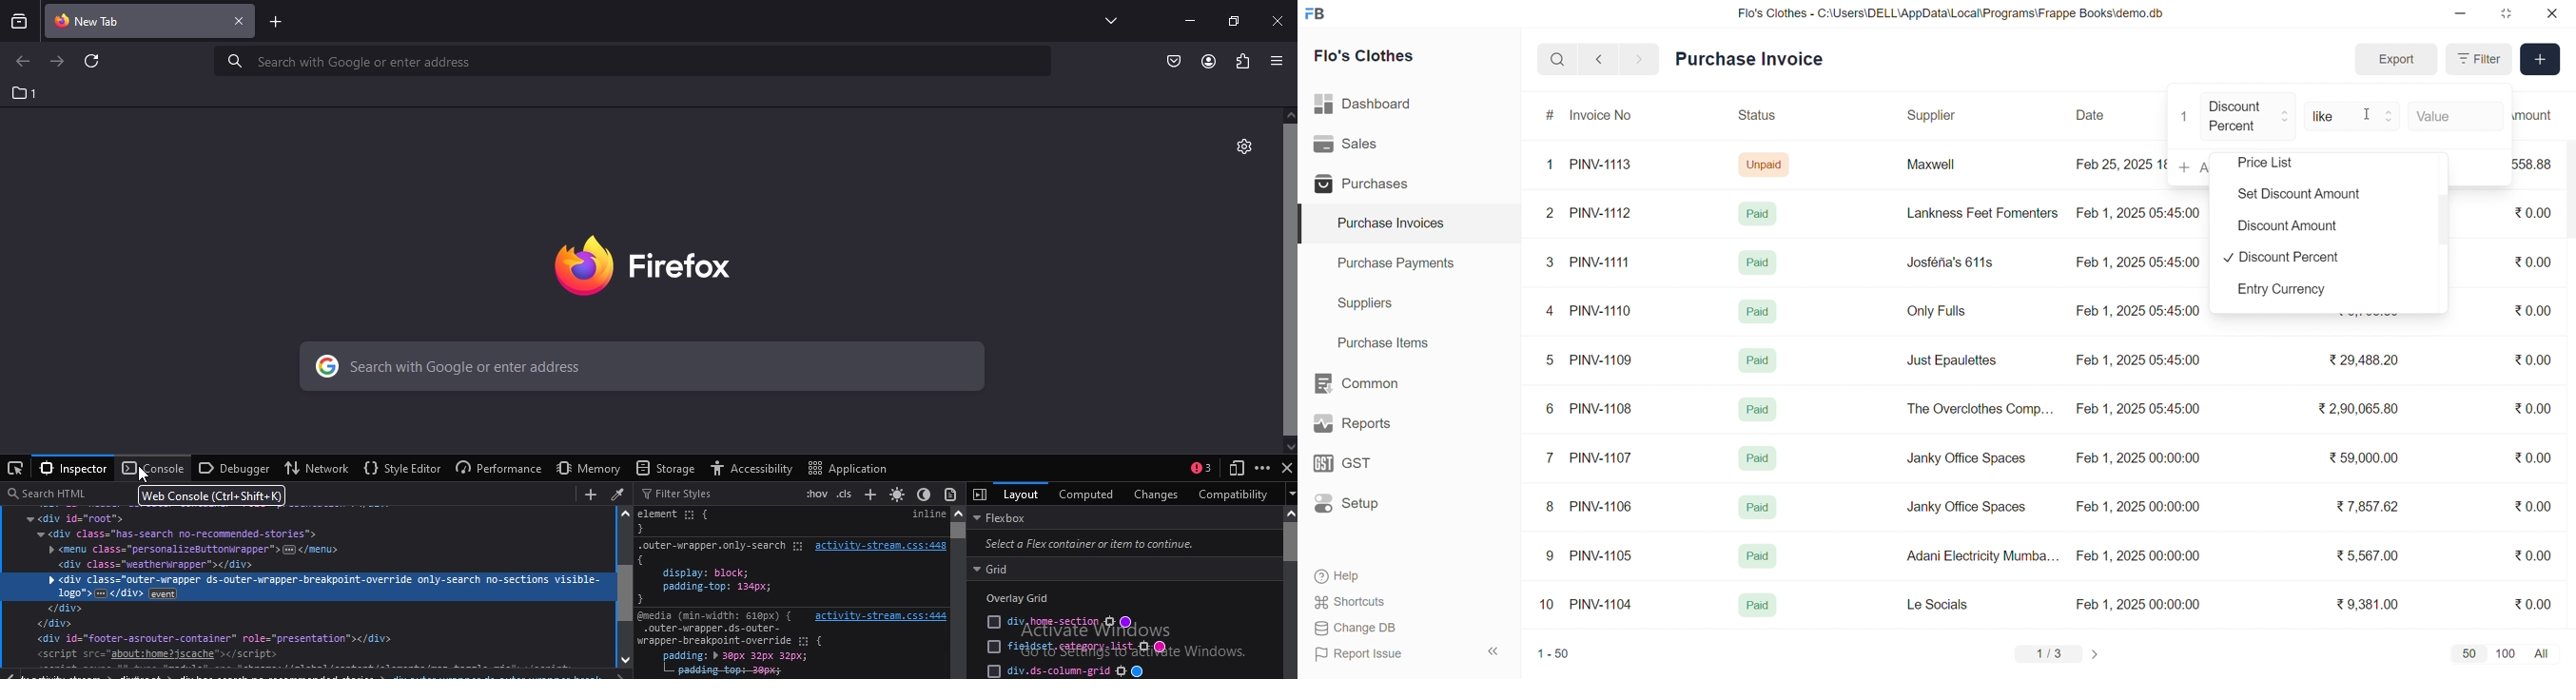 Image resolution: width=2576 pixels, height=700 pixels. I want to click on Lankness Feet Fomenters, so click(1974, 213).